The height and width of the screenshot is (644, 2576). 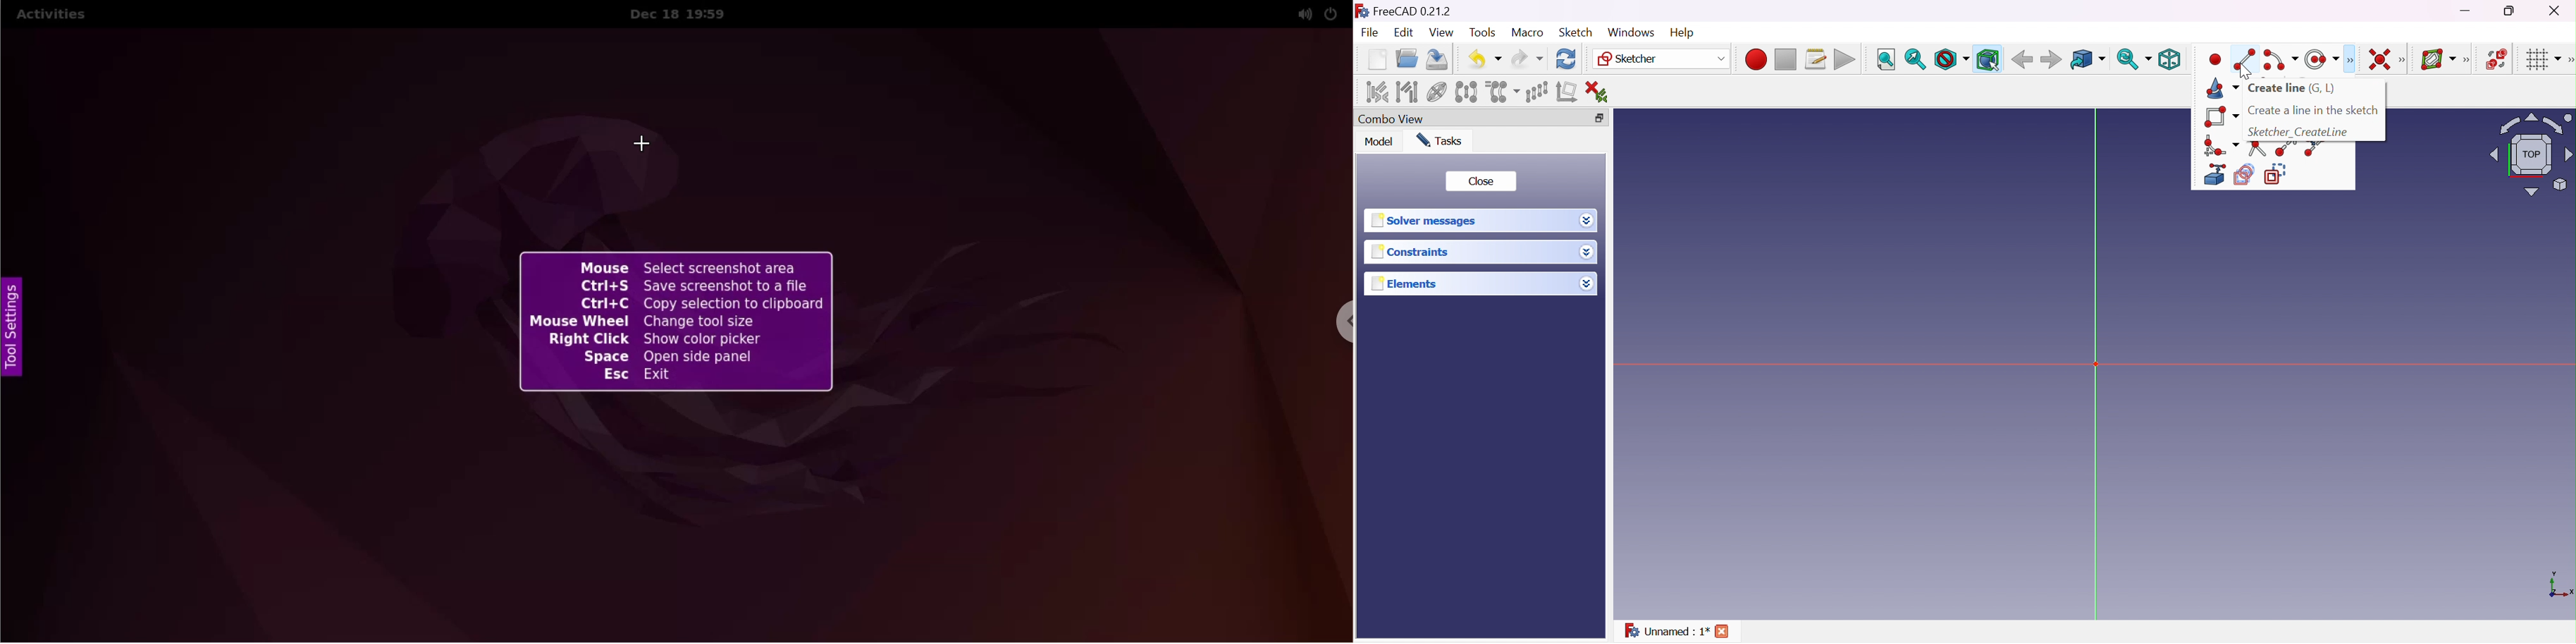 I want to click on Create rectangle, so click(x=2221, y=117).